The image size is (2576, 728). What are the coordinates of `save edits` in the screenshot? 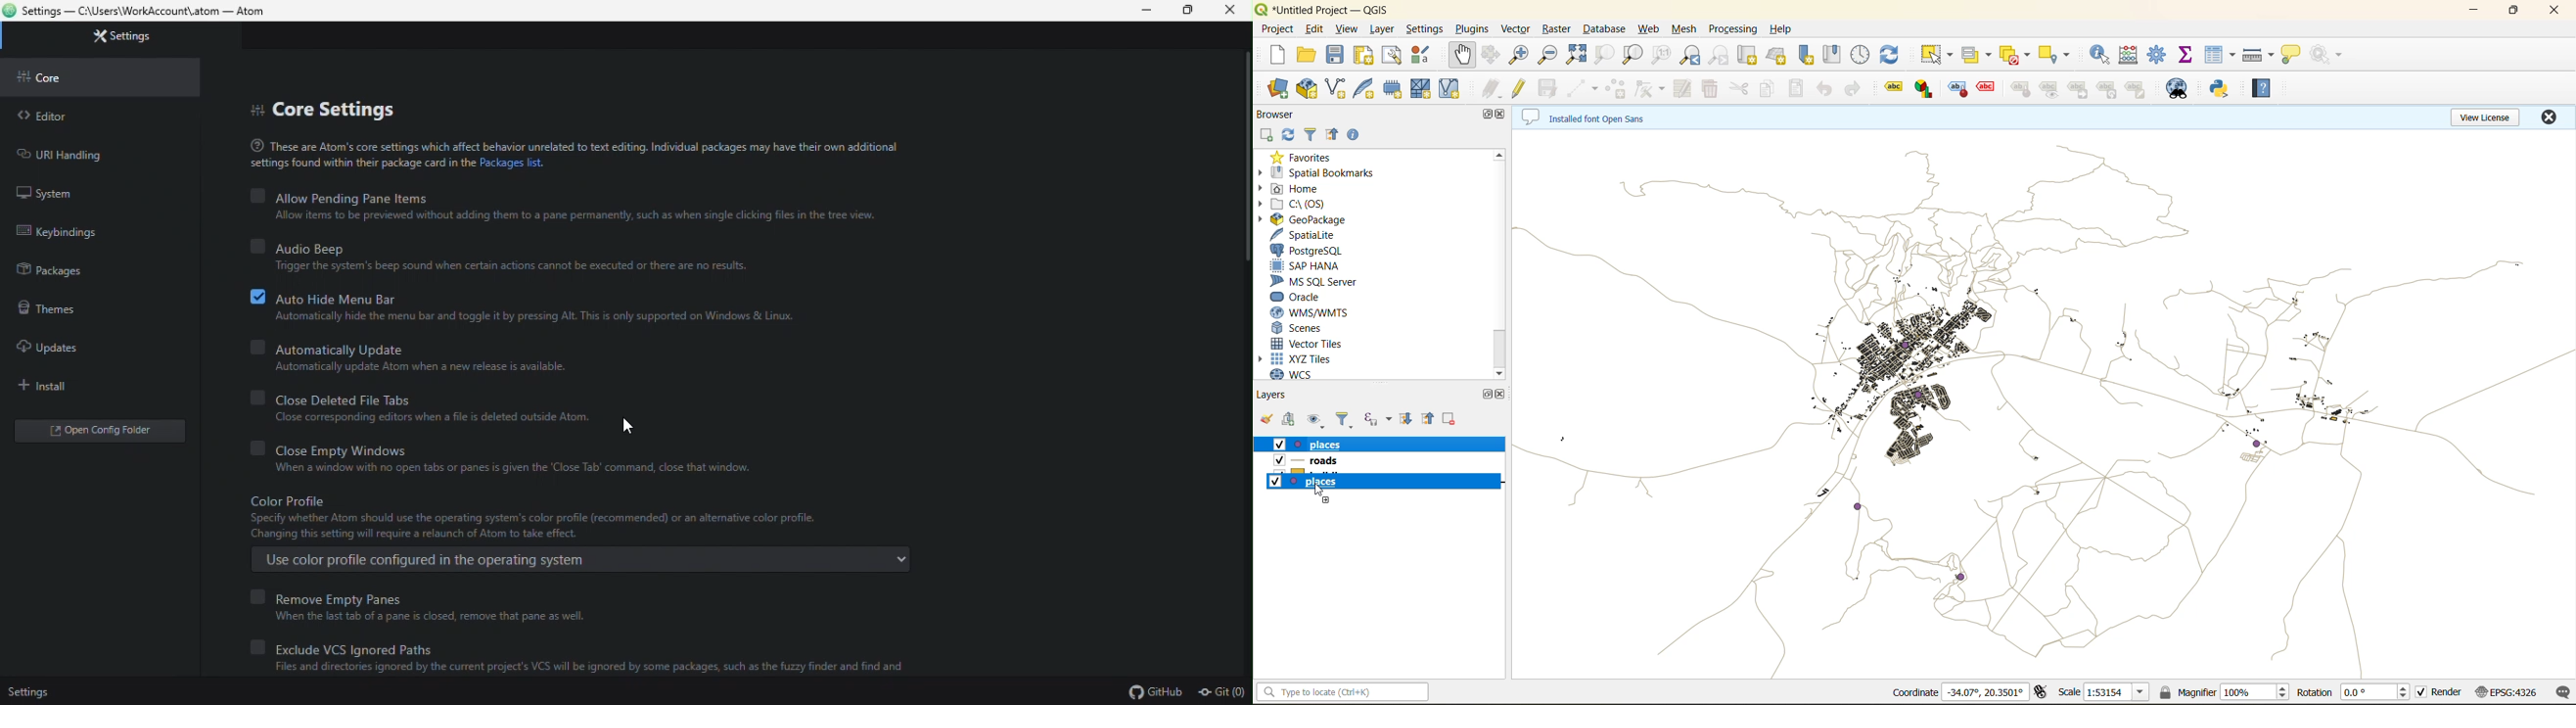 It's located at (1544, 92).